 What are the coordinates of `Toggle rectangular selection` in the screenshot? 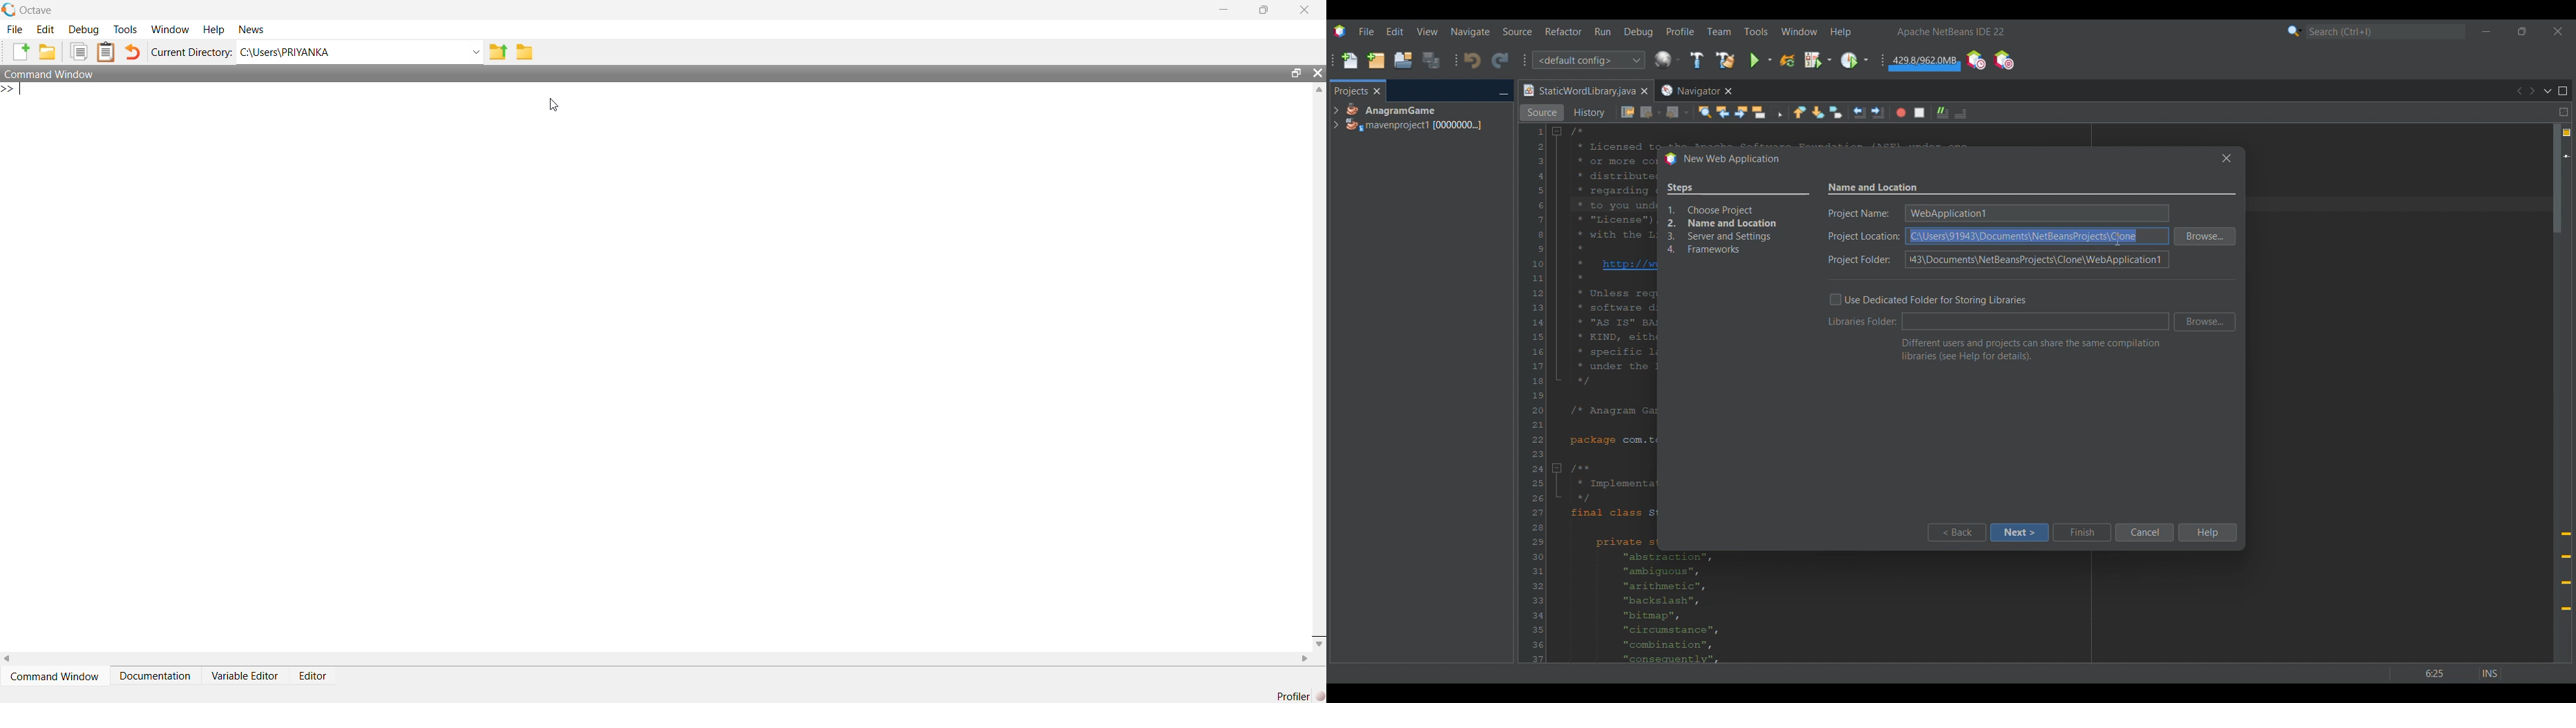 It's located at (1777, 111).